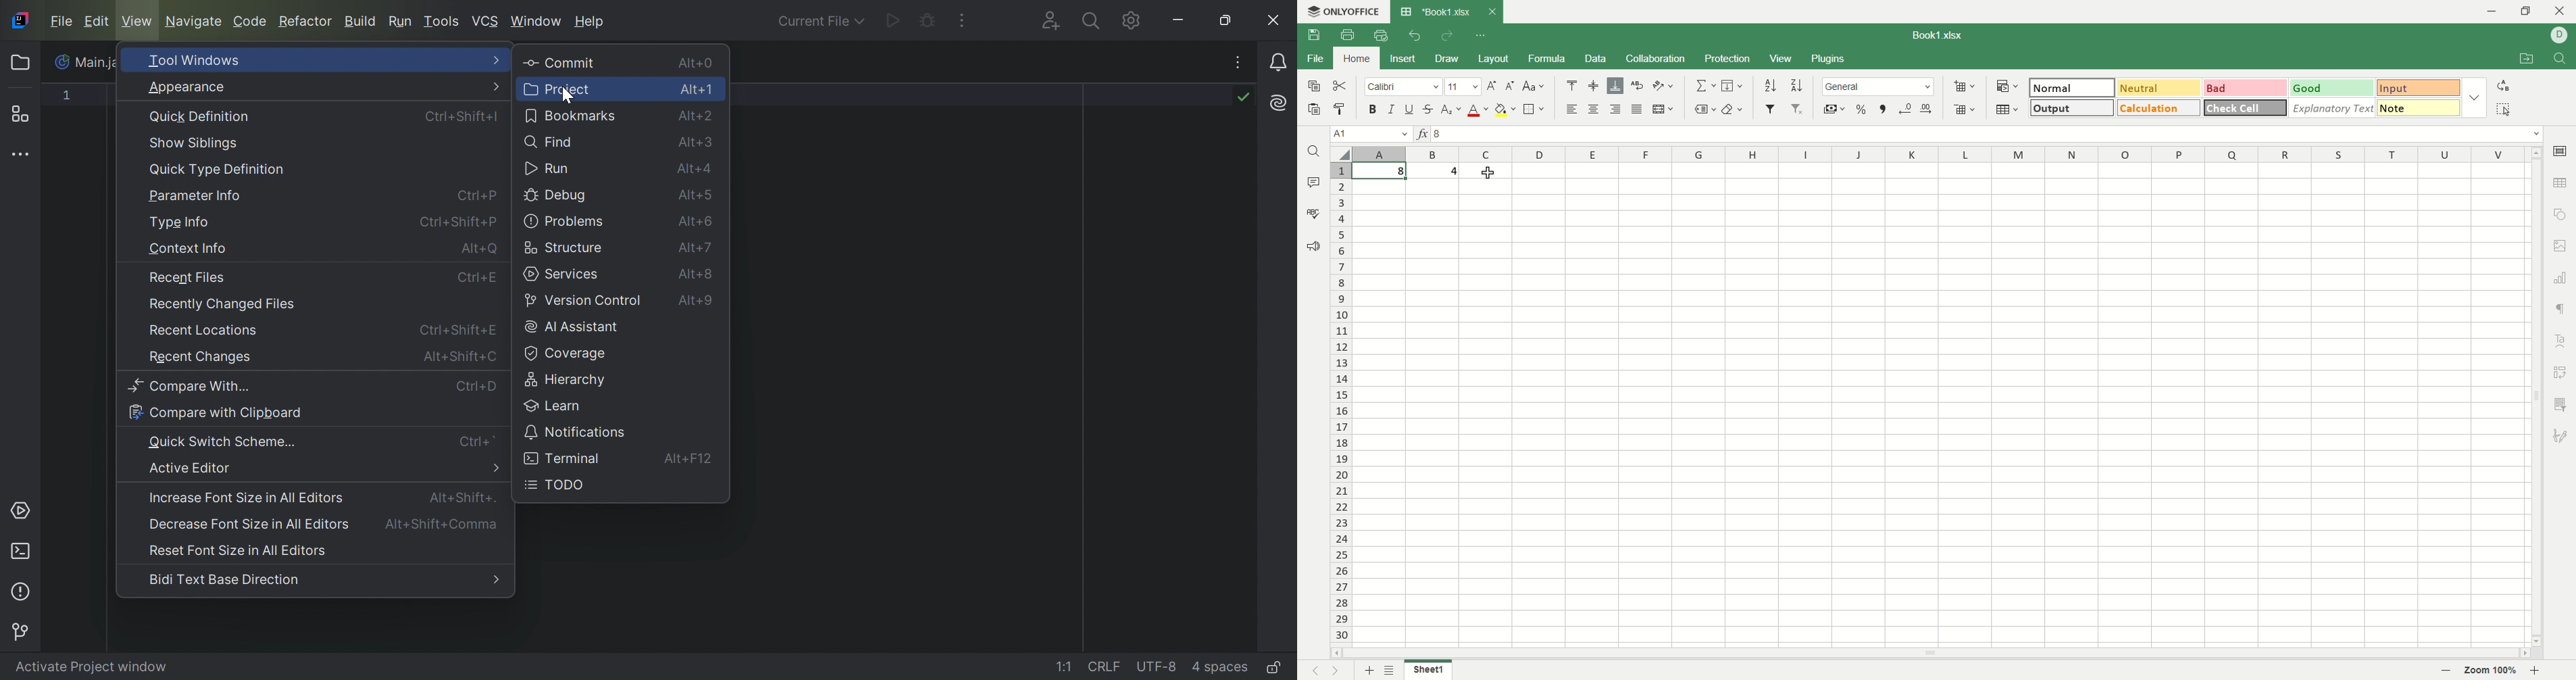 The height and width of the screenshot is (700, 2576). I want to click on paste, so click(1340, 109).